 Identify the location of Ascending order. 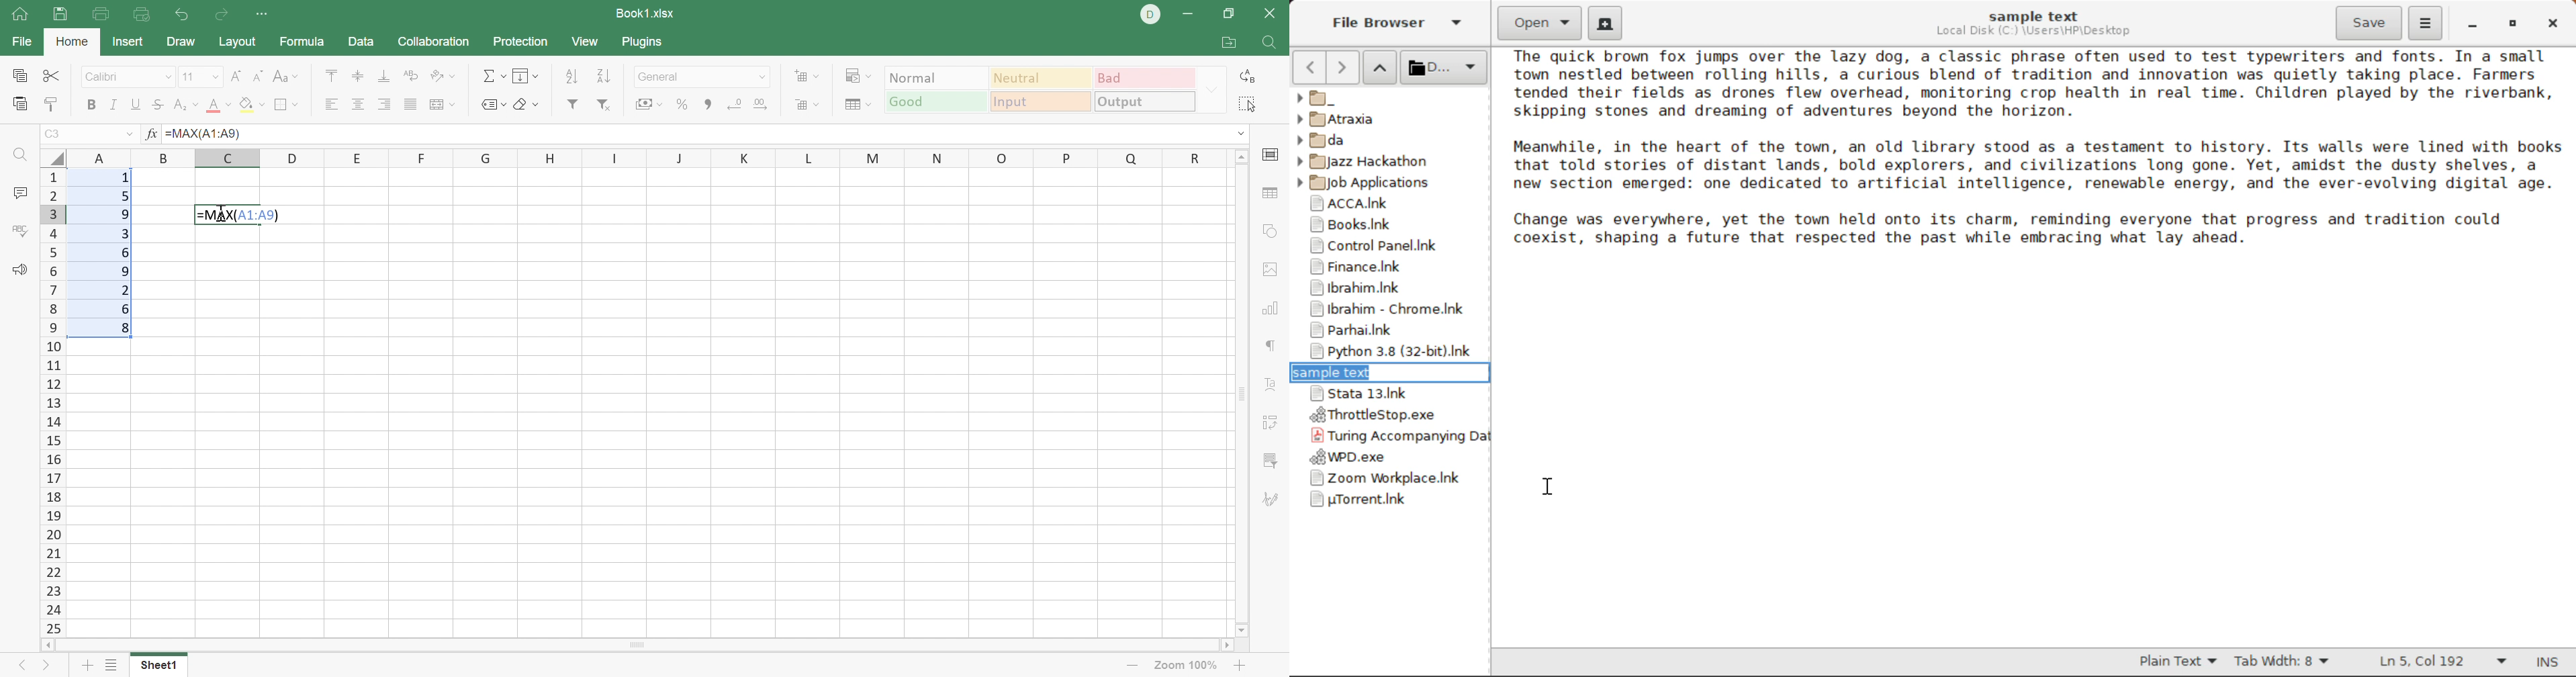
(571, 77).